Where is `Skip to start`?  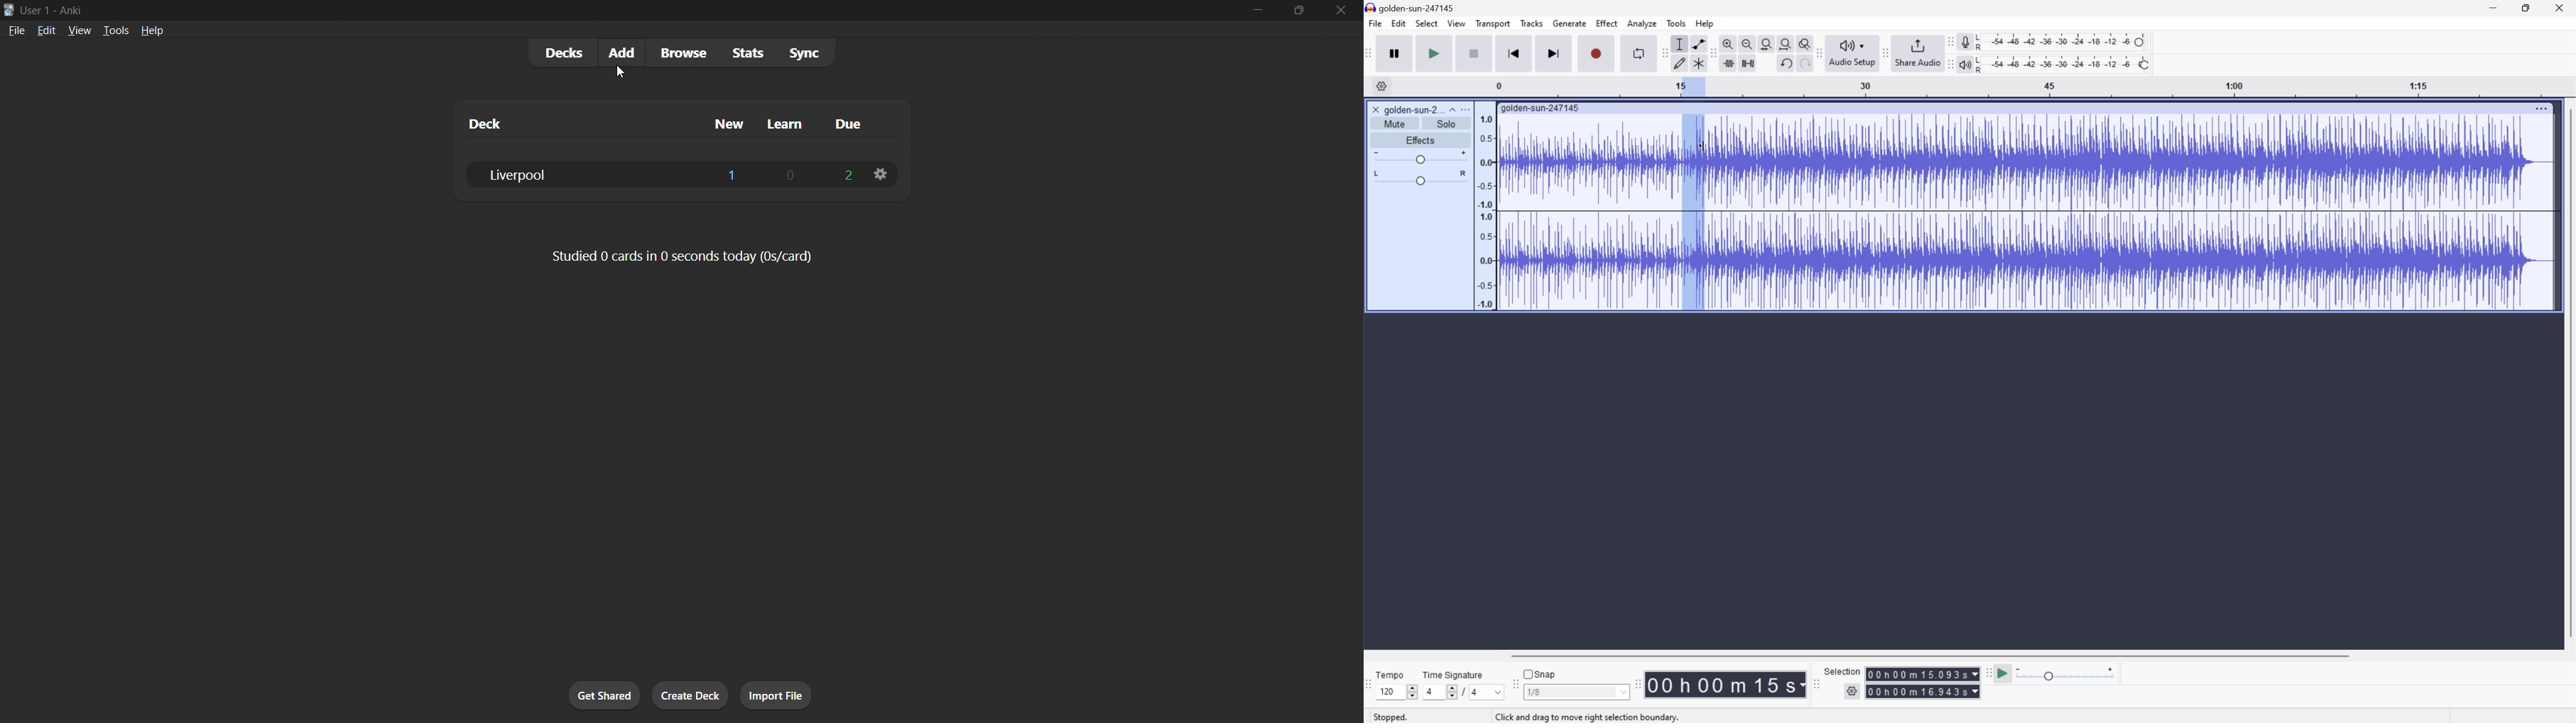
Skip to start is located at coordinates (1515, 53).